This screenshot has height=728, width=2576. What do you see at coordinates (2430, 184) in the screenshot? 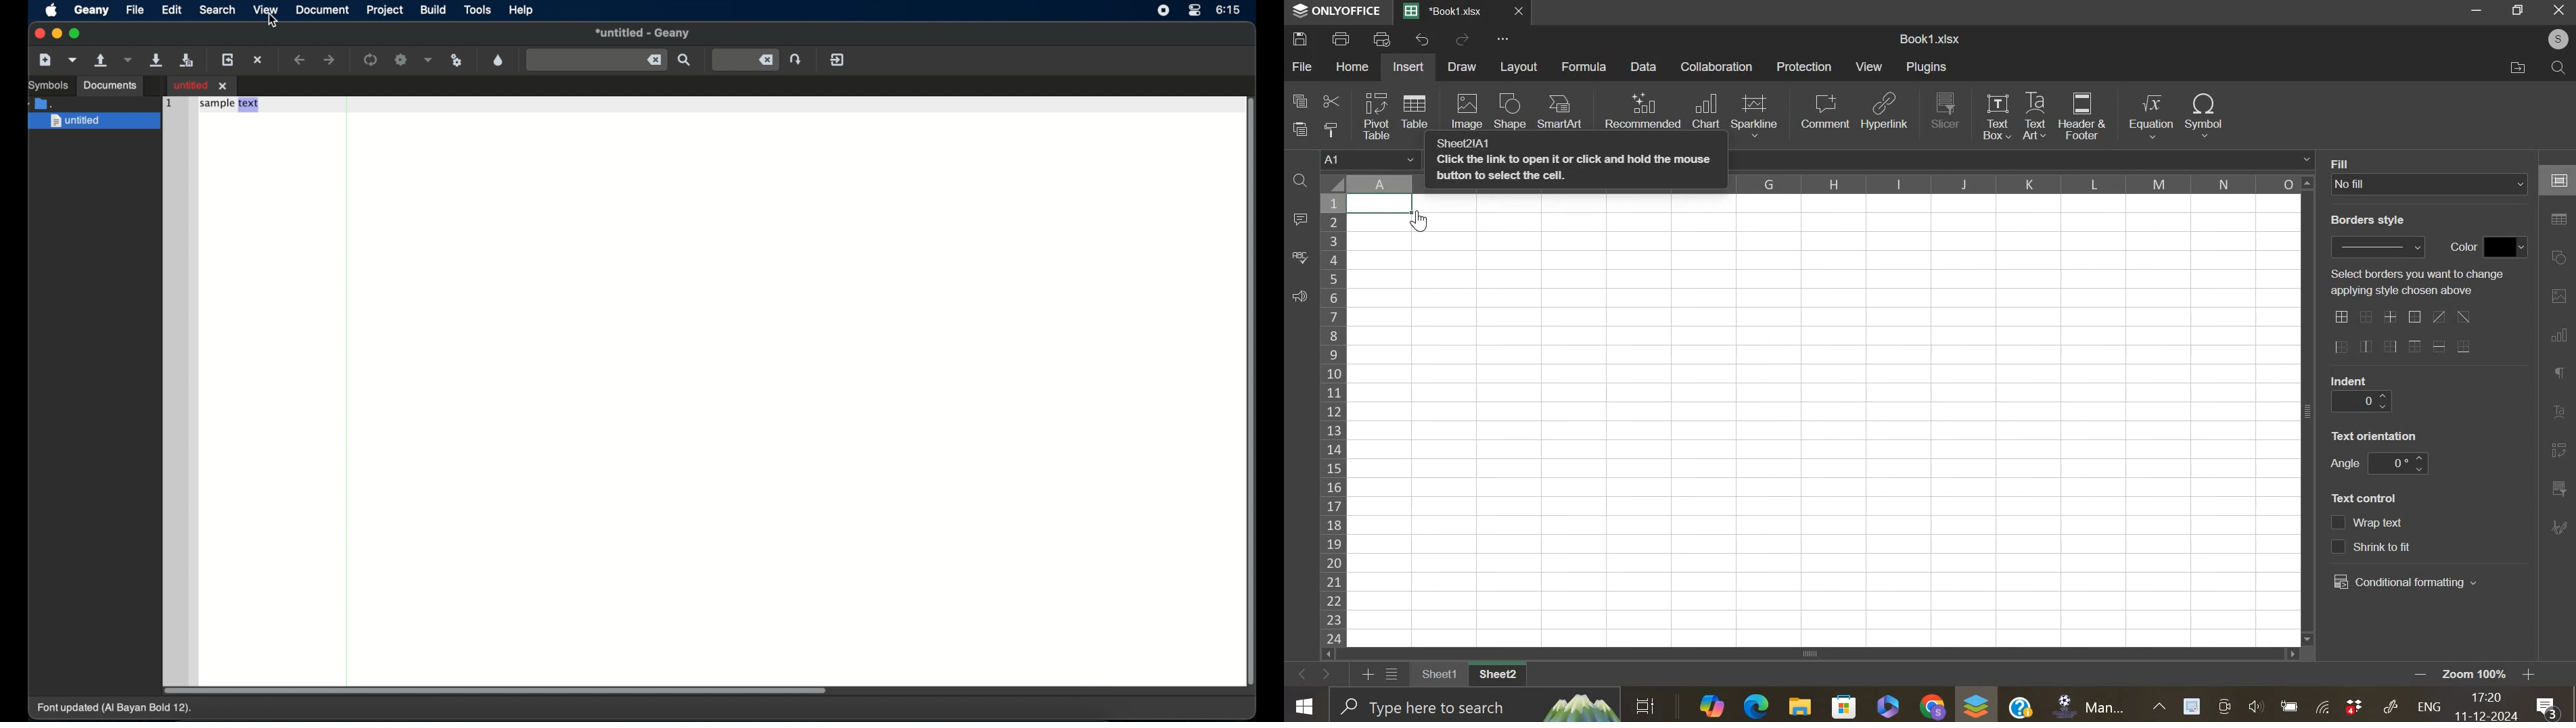
I see `background fill` at bounding box center [2430, 184].